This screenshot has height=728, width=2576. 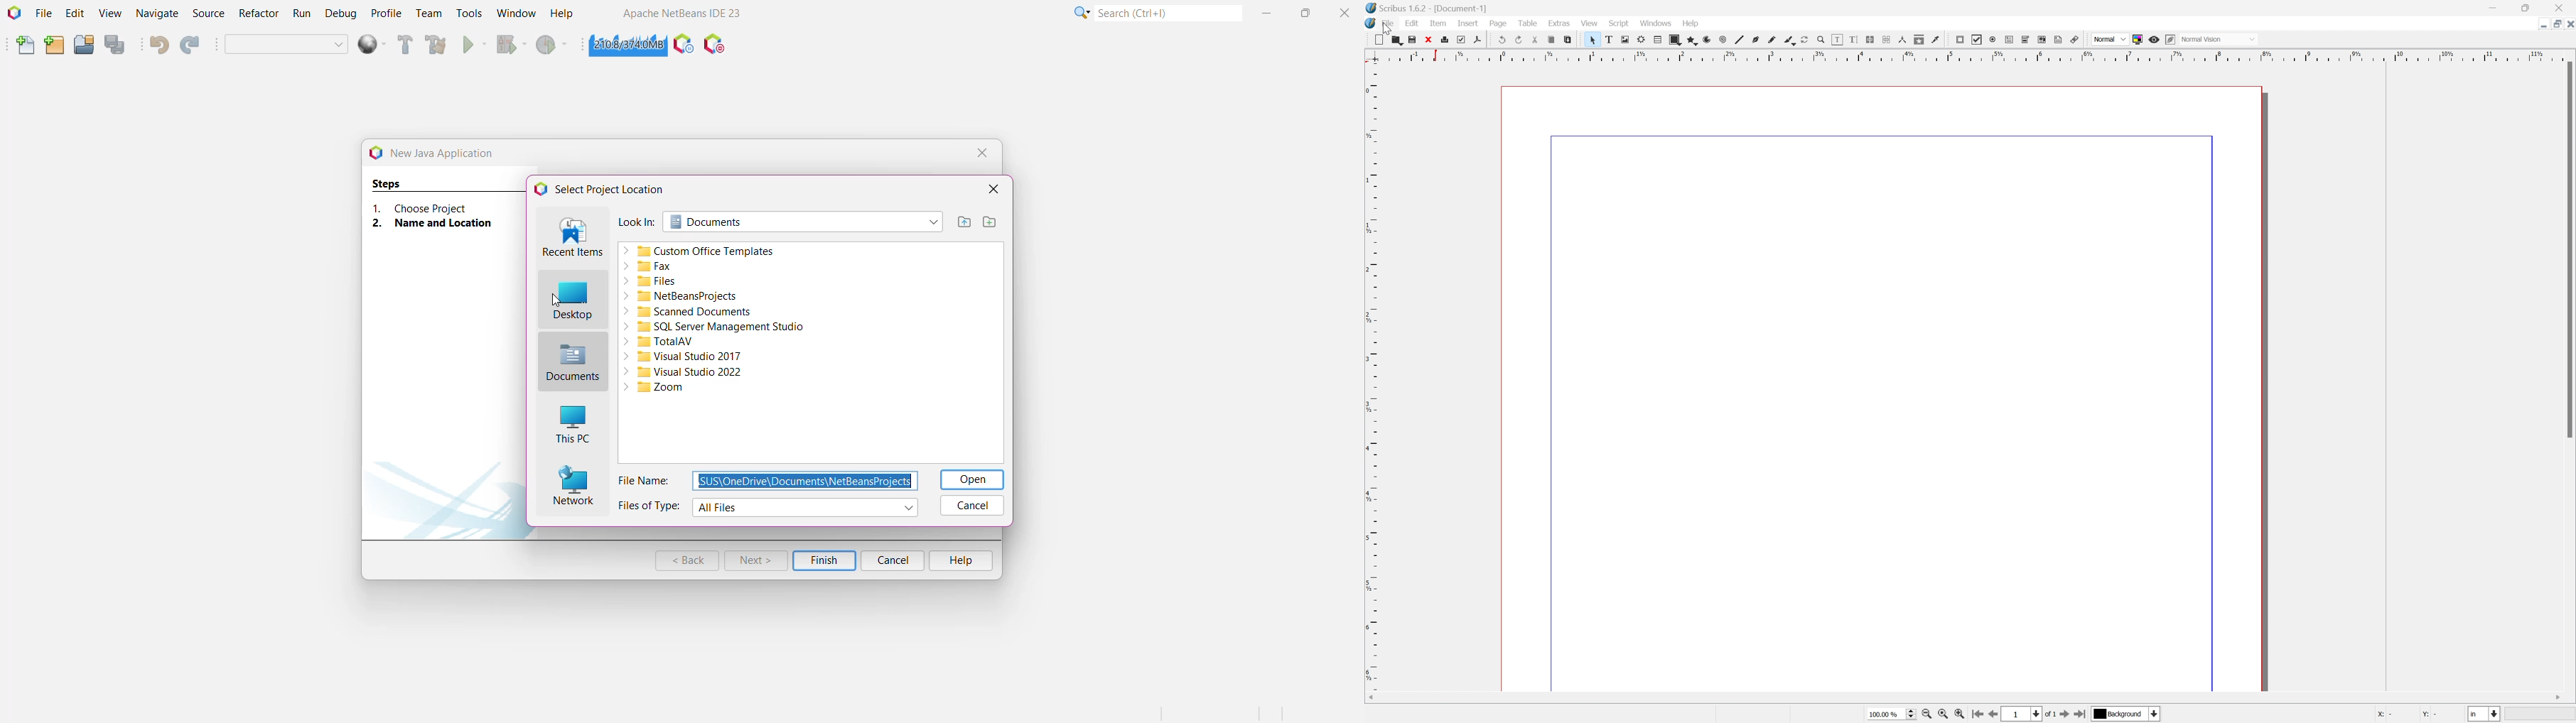 I want to click on Save as PDF, so click(x=1482, y=40).